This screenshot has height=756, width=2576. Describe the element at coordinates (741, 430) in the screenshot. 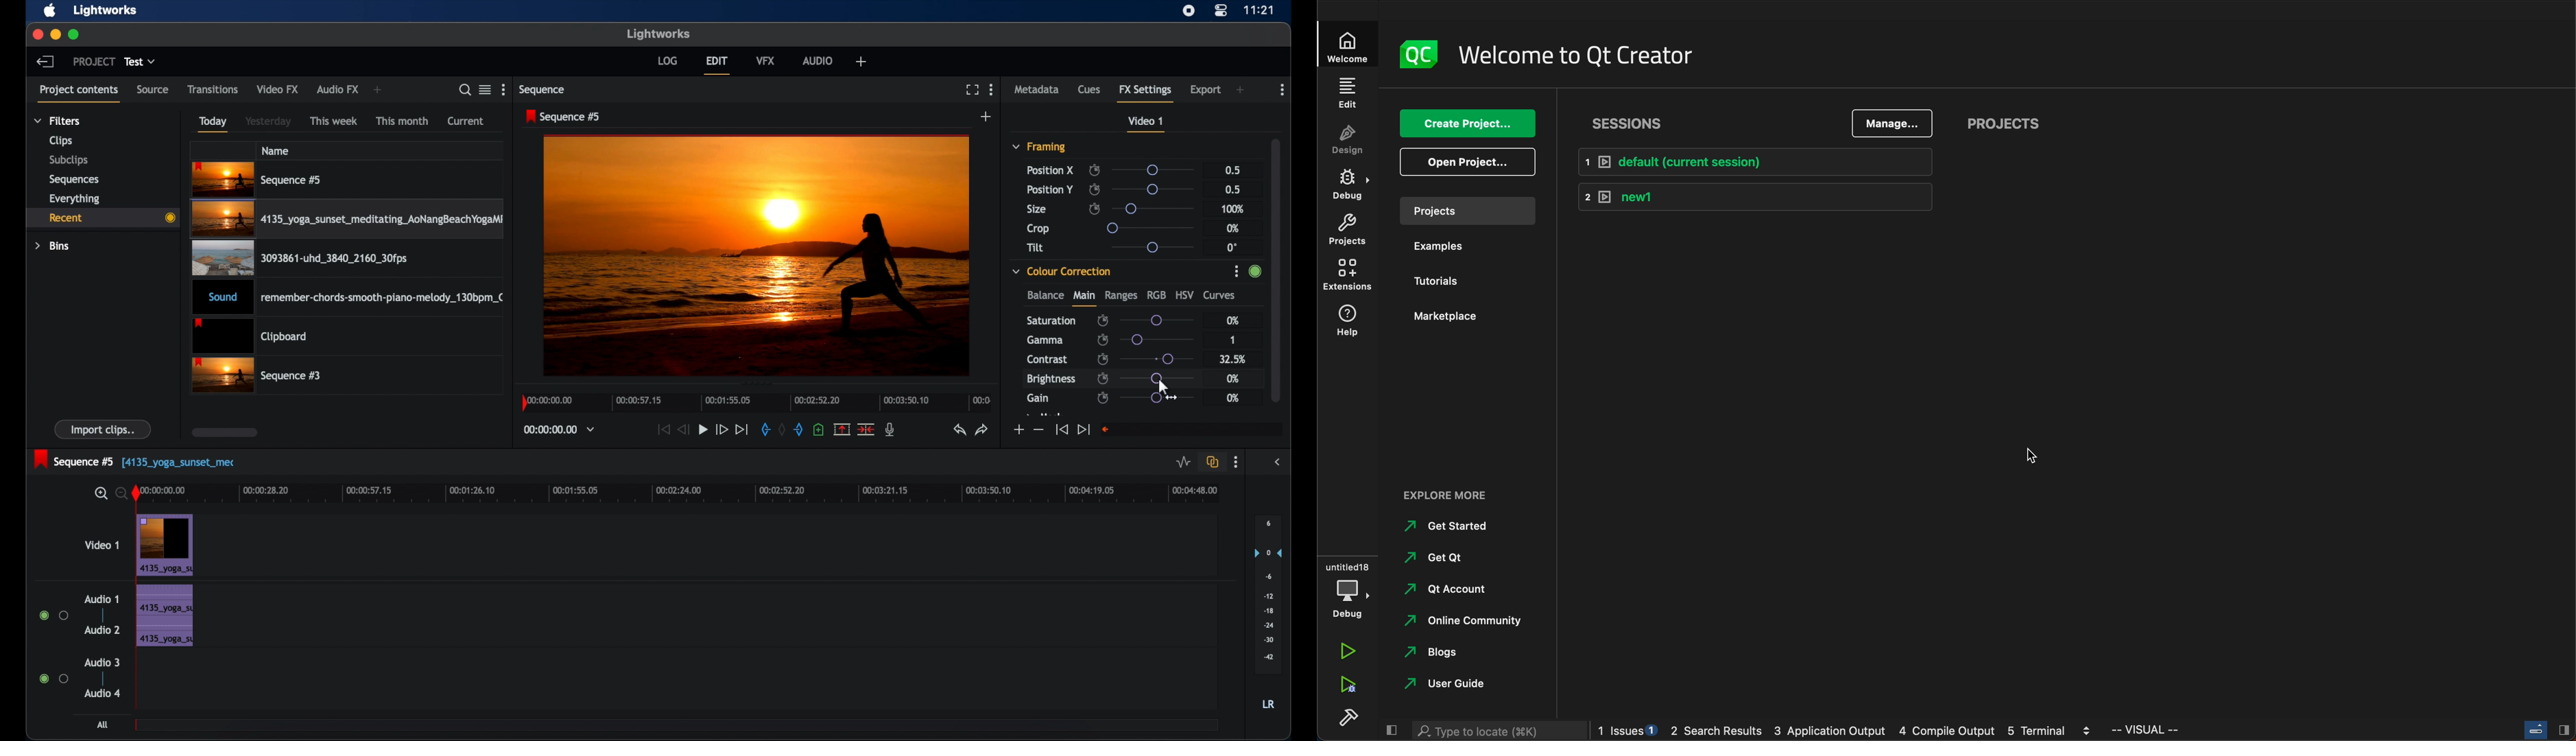

I see `jump to end` at that location.